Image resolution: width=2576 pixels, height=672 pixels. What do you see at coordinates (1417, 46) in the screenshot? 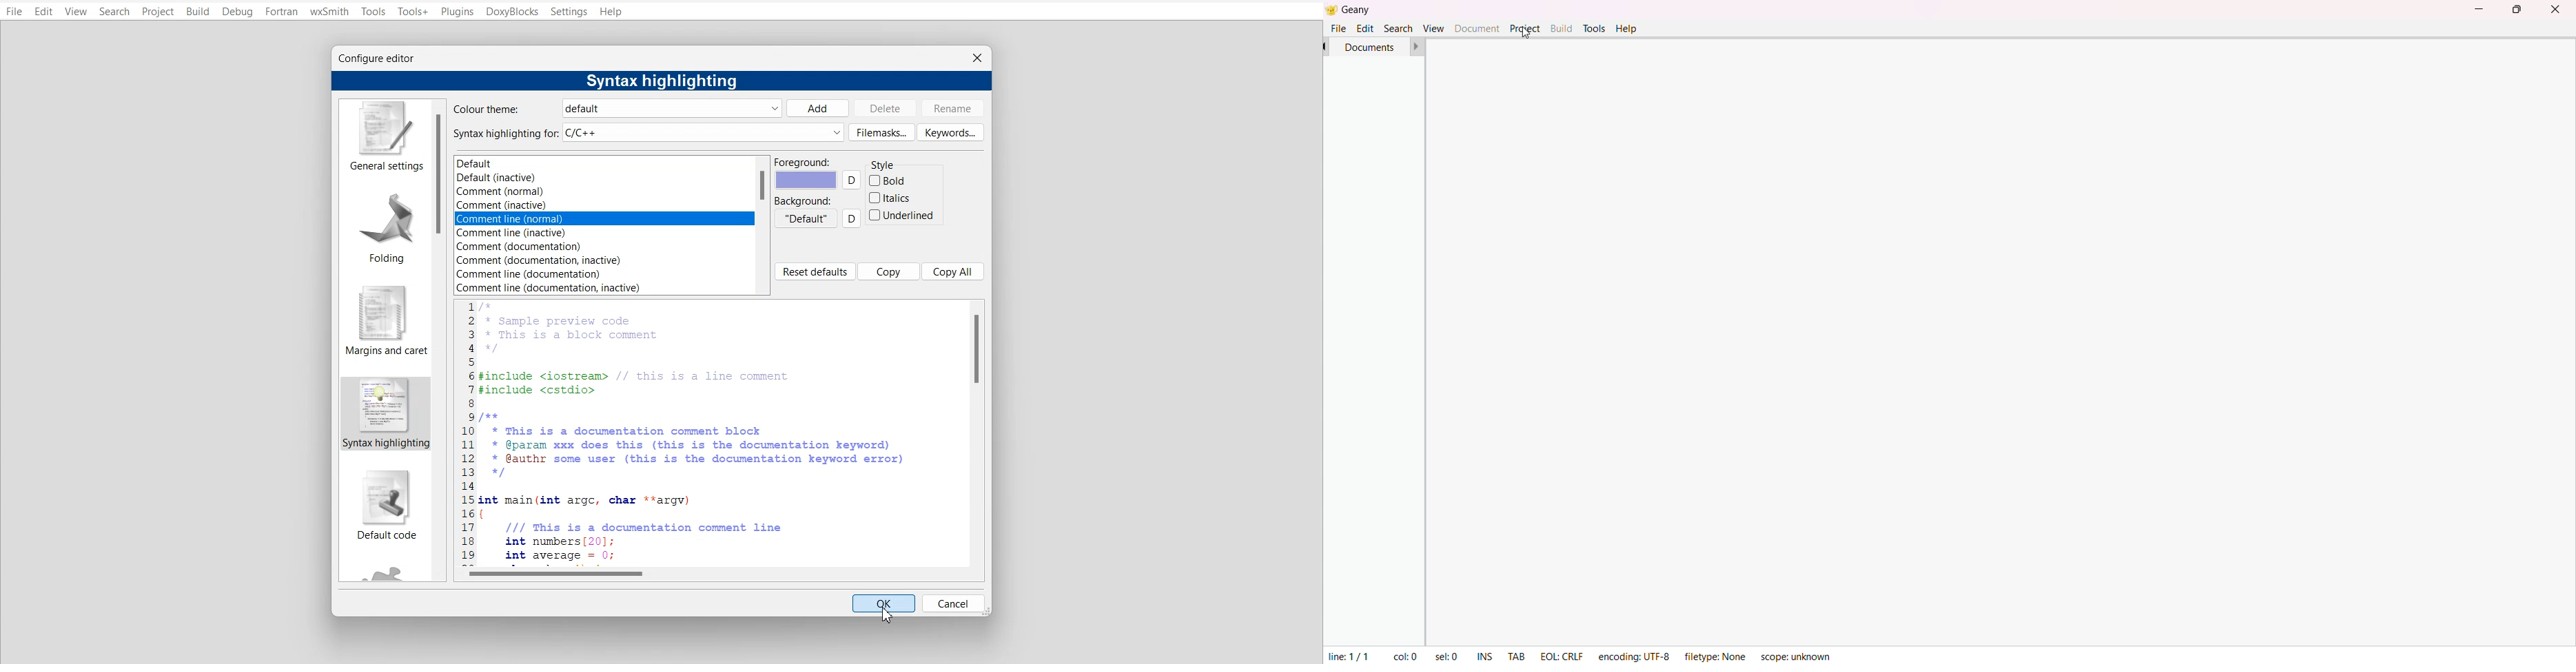
I see `forward` at bounding box center [1417, 46].